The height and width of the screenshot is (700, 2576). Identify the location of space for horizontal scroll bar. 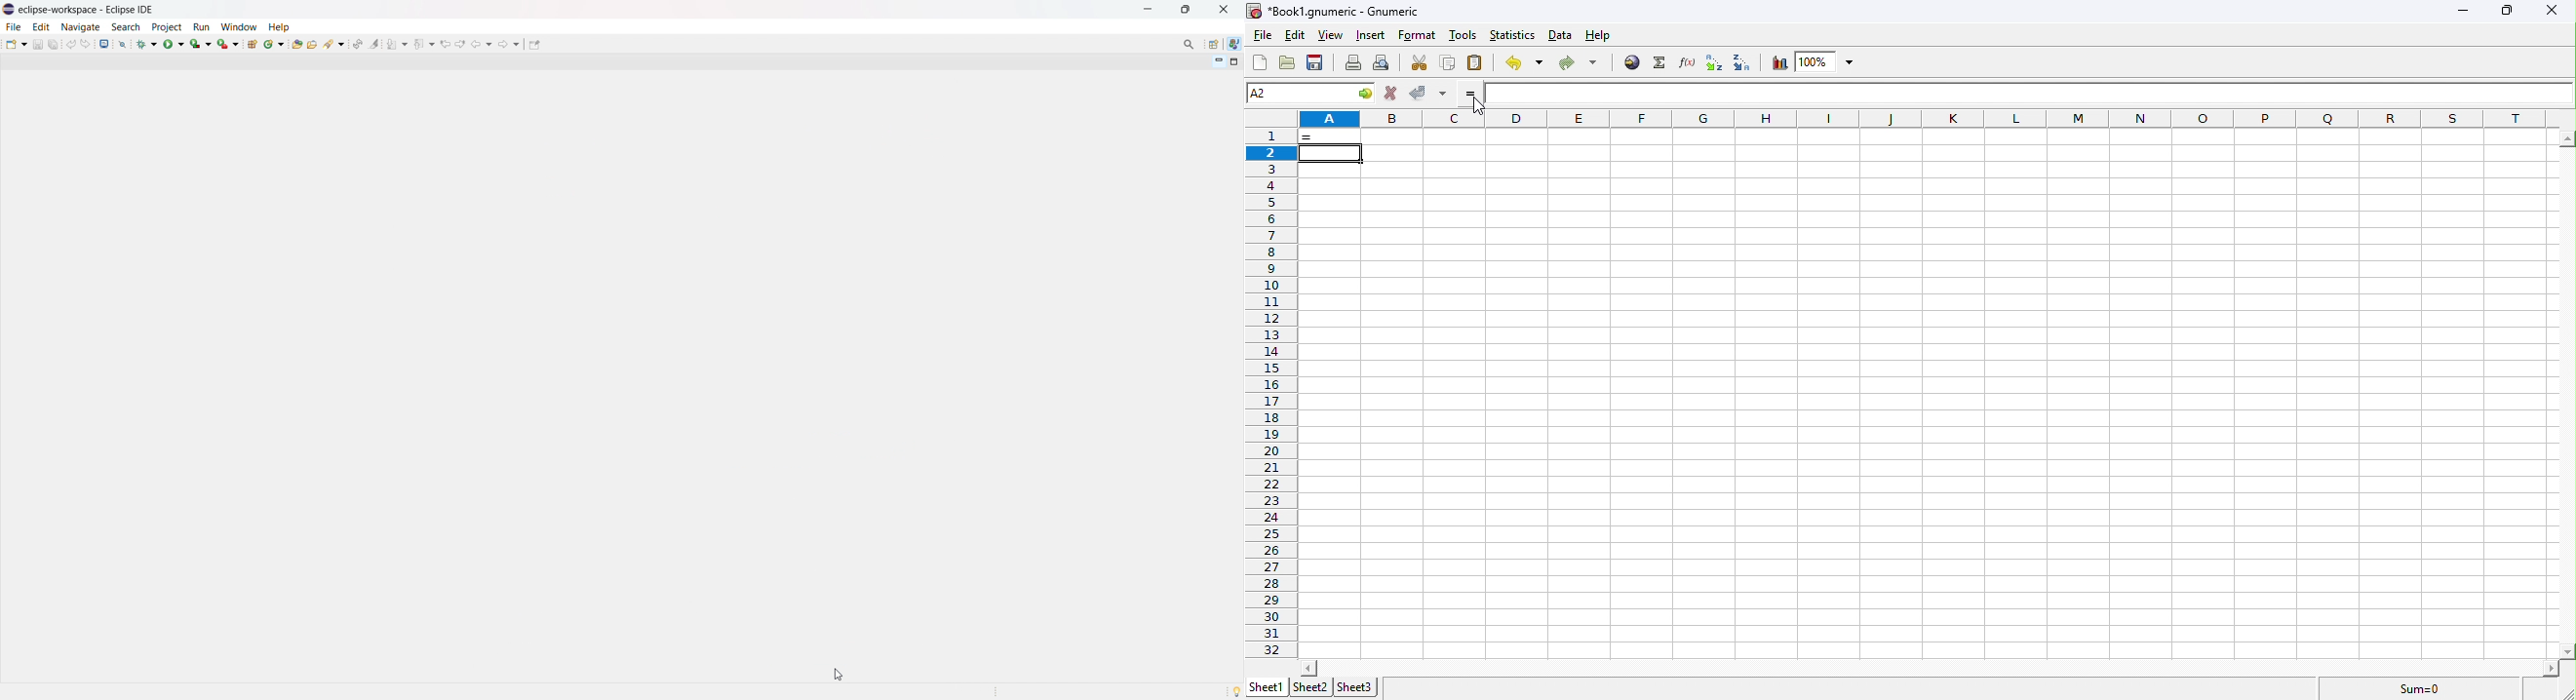
(1922, 668).